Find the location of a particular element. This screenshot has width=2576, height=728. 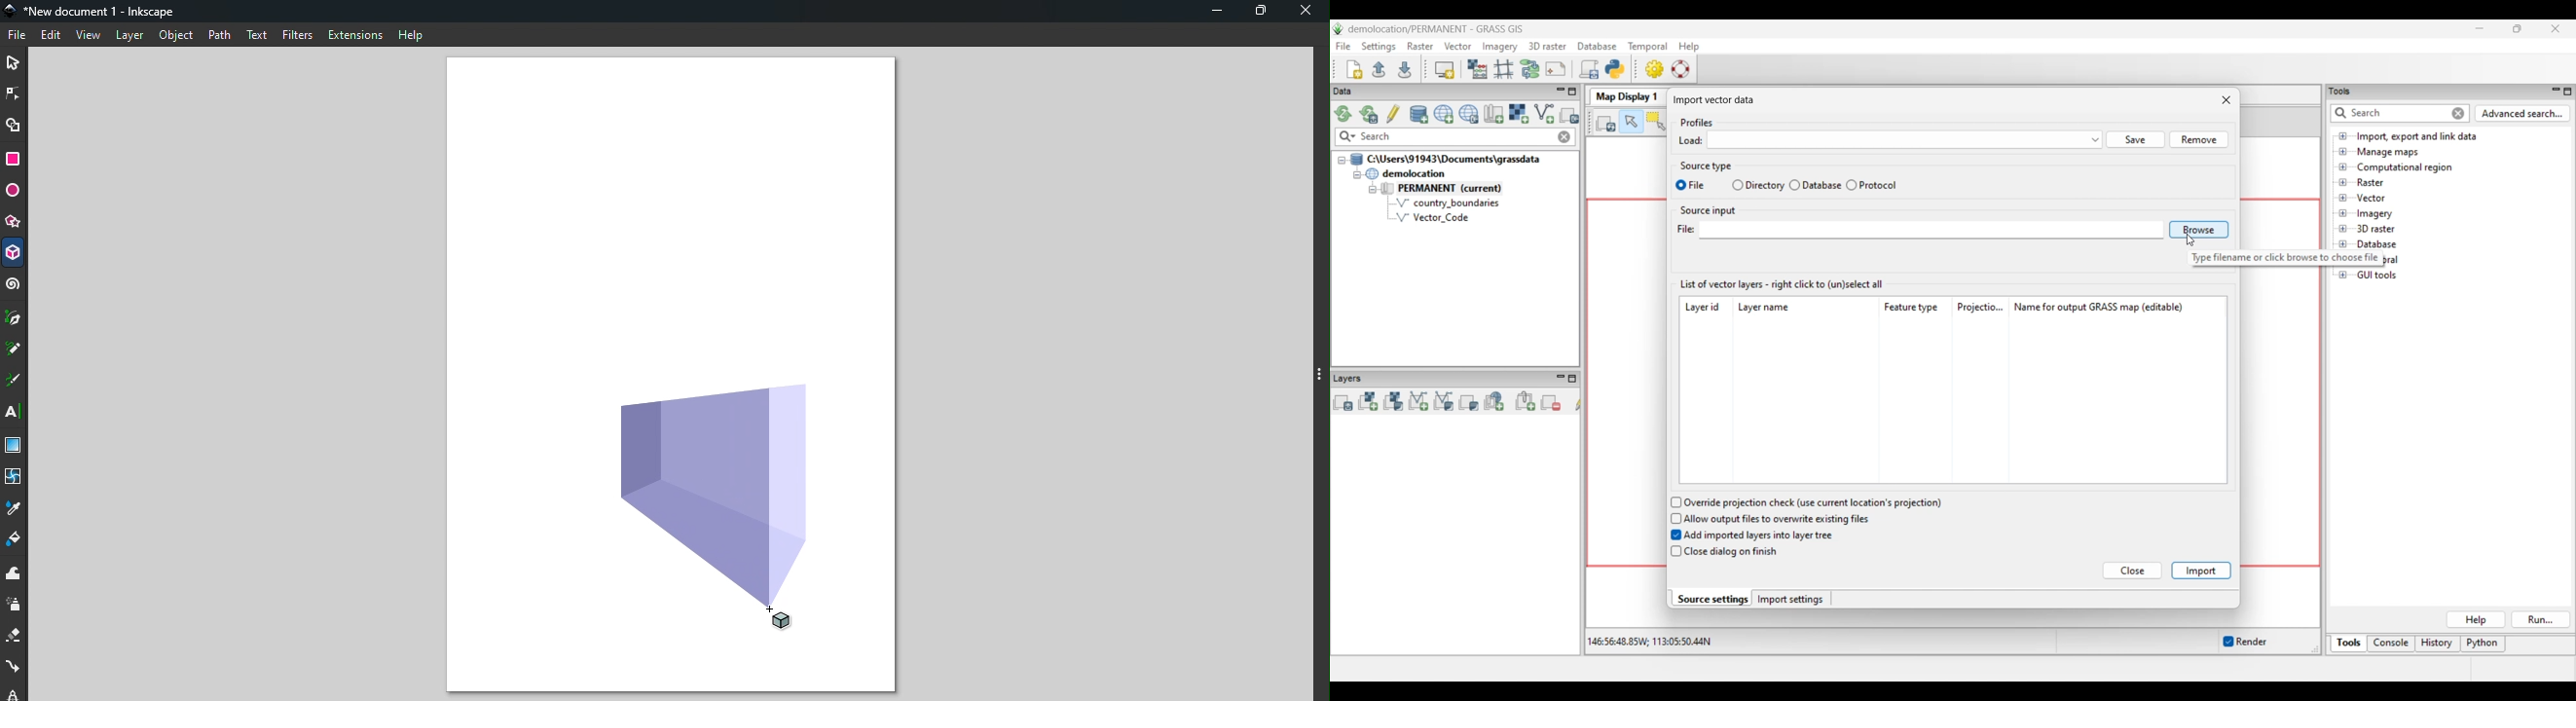

Close is located at coordinates (1306, 14).